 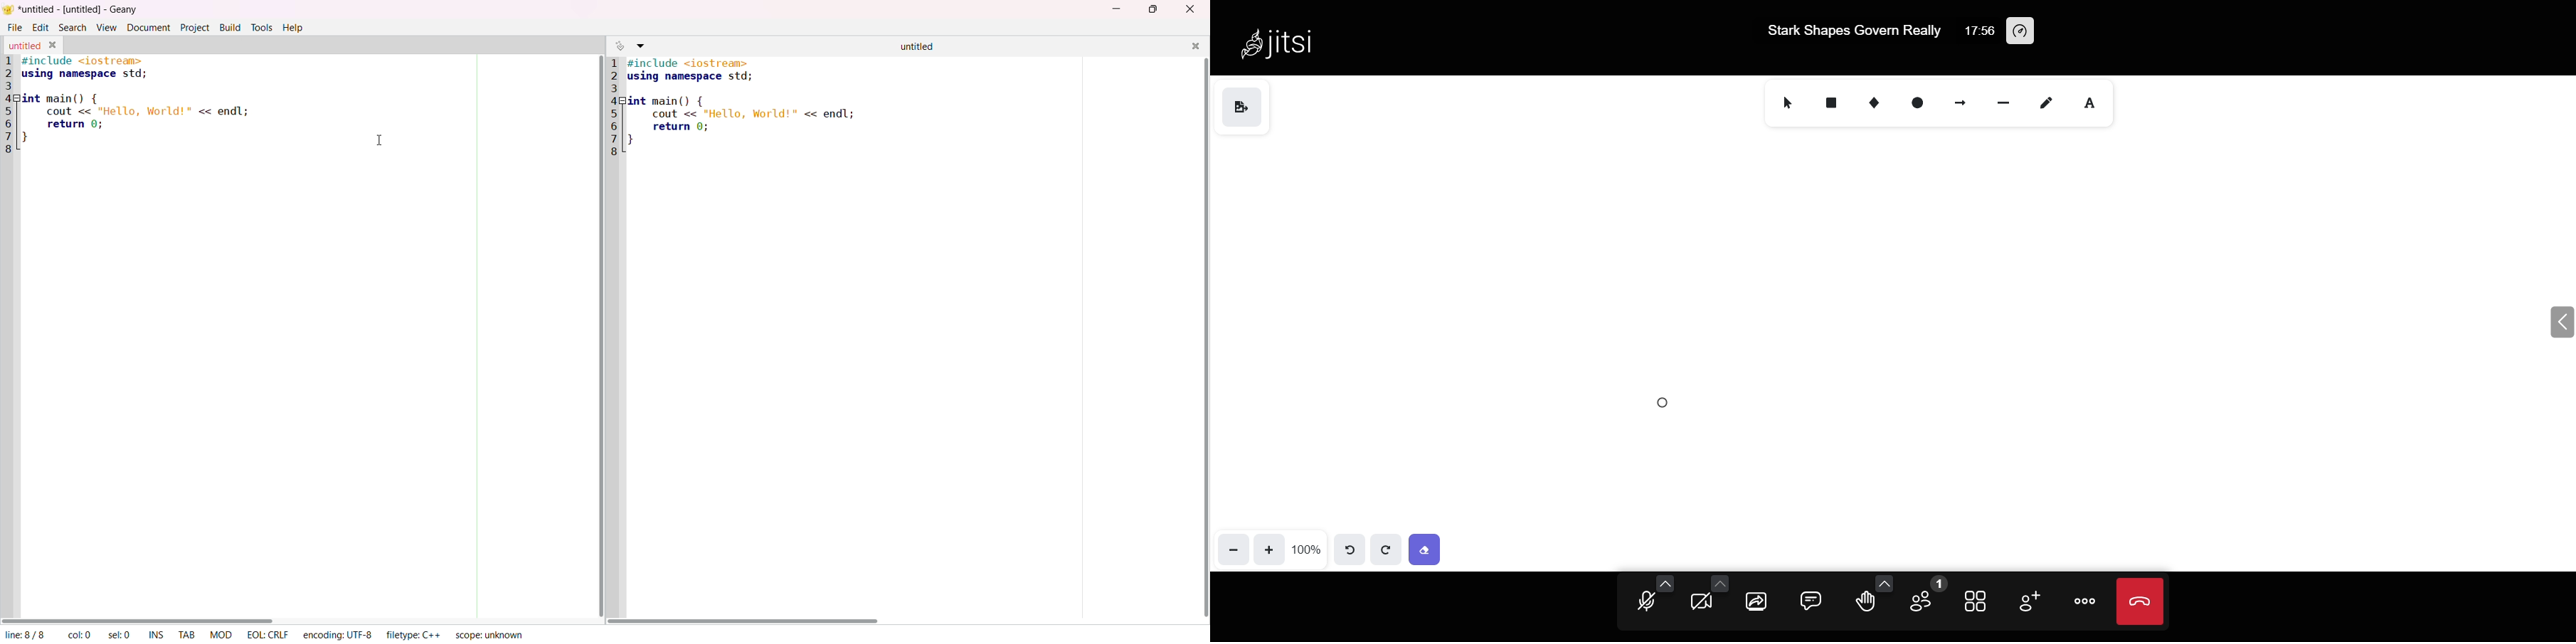 I want to click on Document, so click(x=147, y=27).